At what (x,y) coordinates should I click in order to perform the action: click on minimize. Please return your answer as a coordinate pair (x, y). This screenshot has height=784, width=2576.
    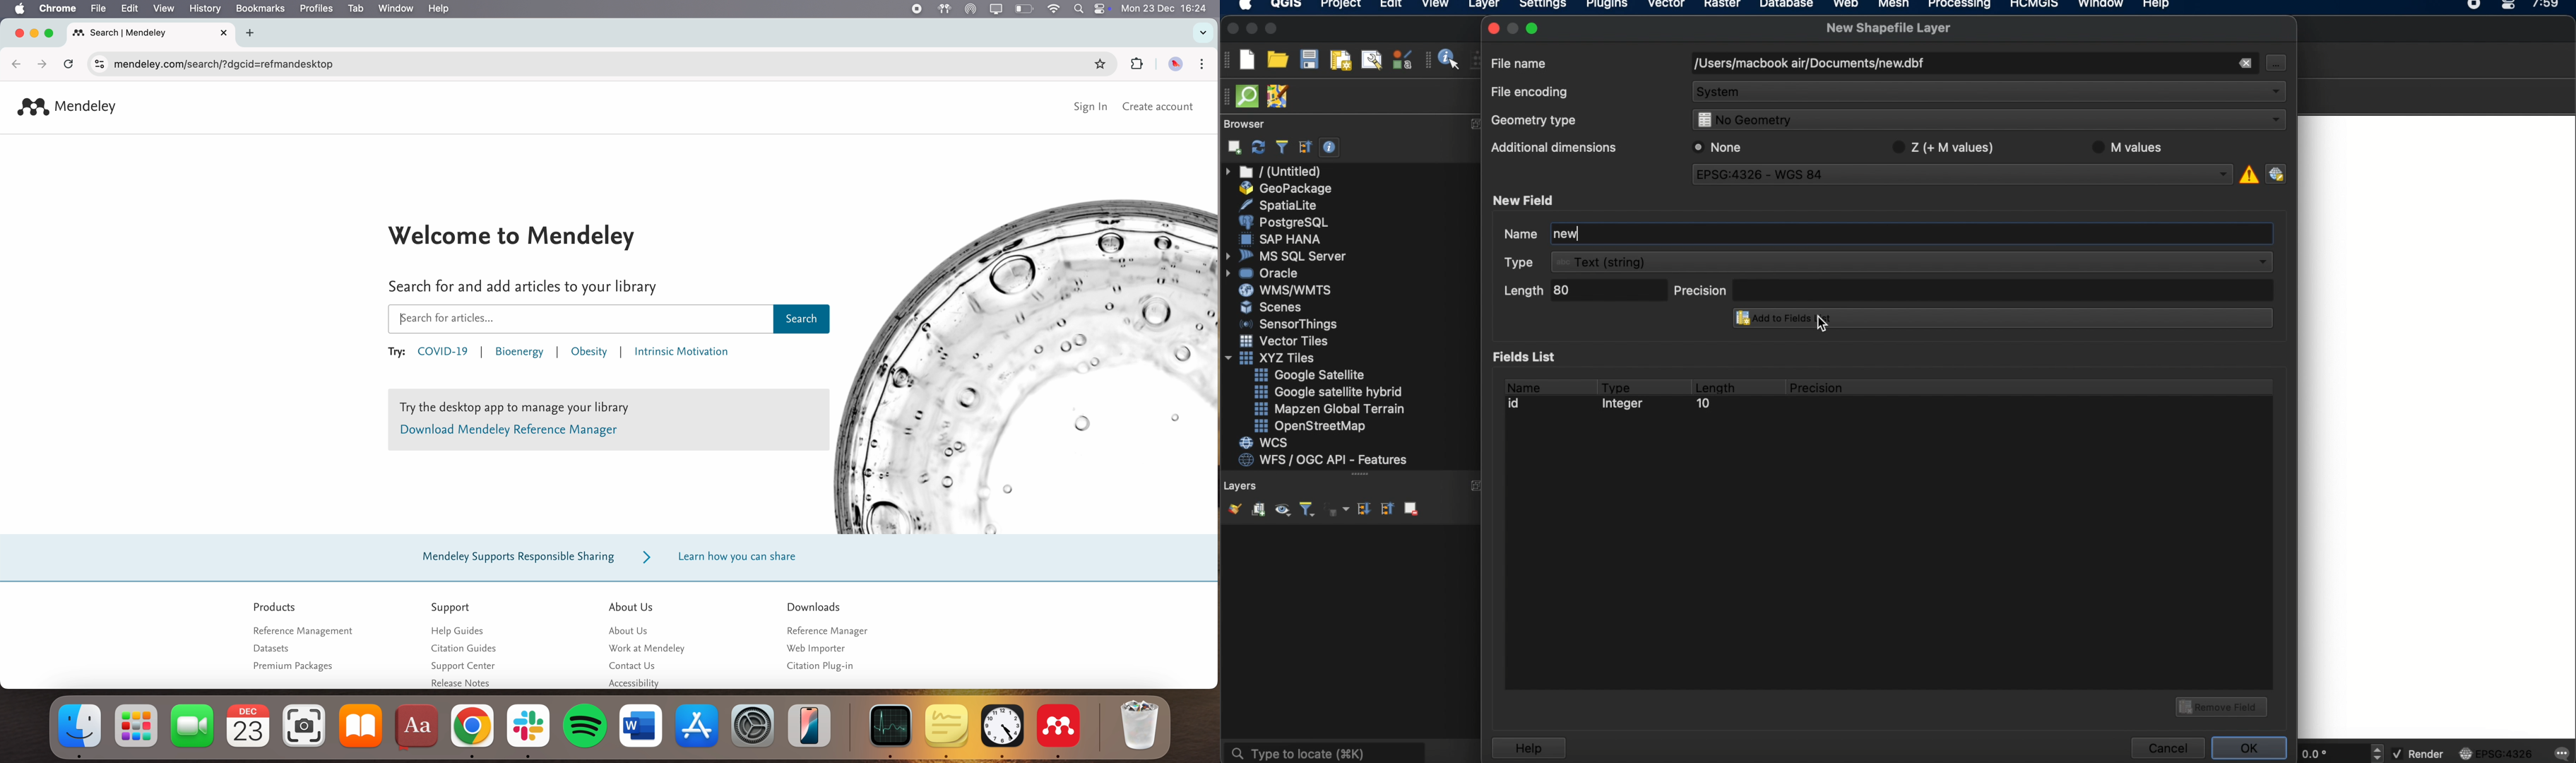
    Looking at the image, I should click on (1252, 29).